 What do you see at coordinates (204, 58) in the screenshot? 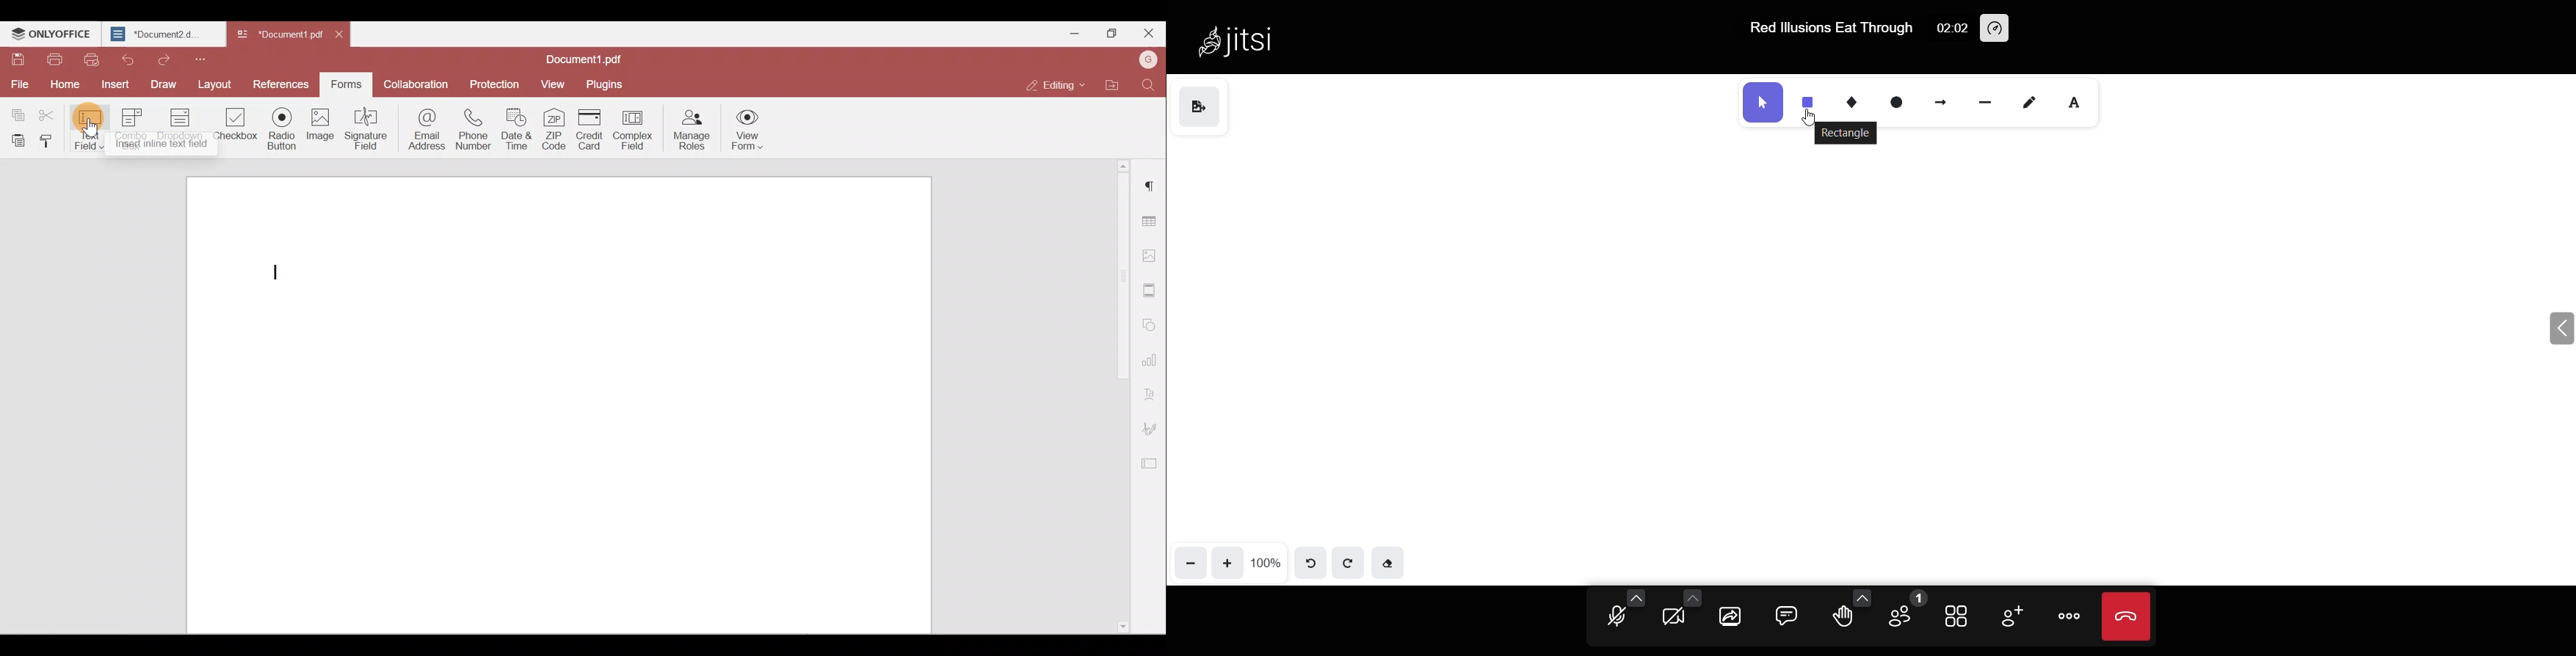
I see `Customize quick access toolbar` at bounding box center [204, 58].